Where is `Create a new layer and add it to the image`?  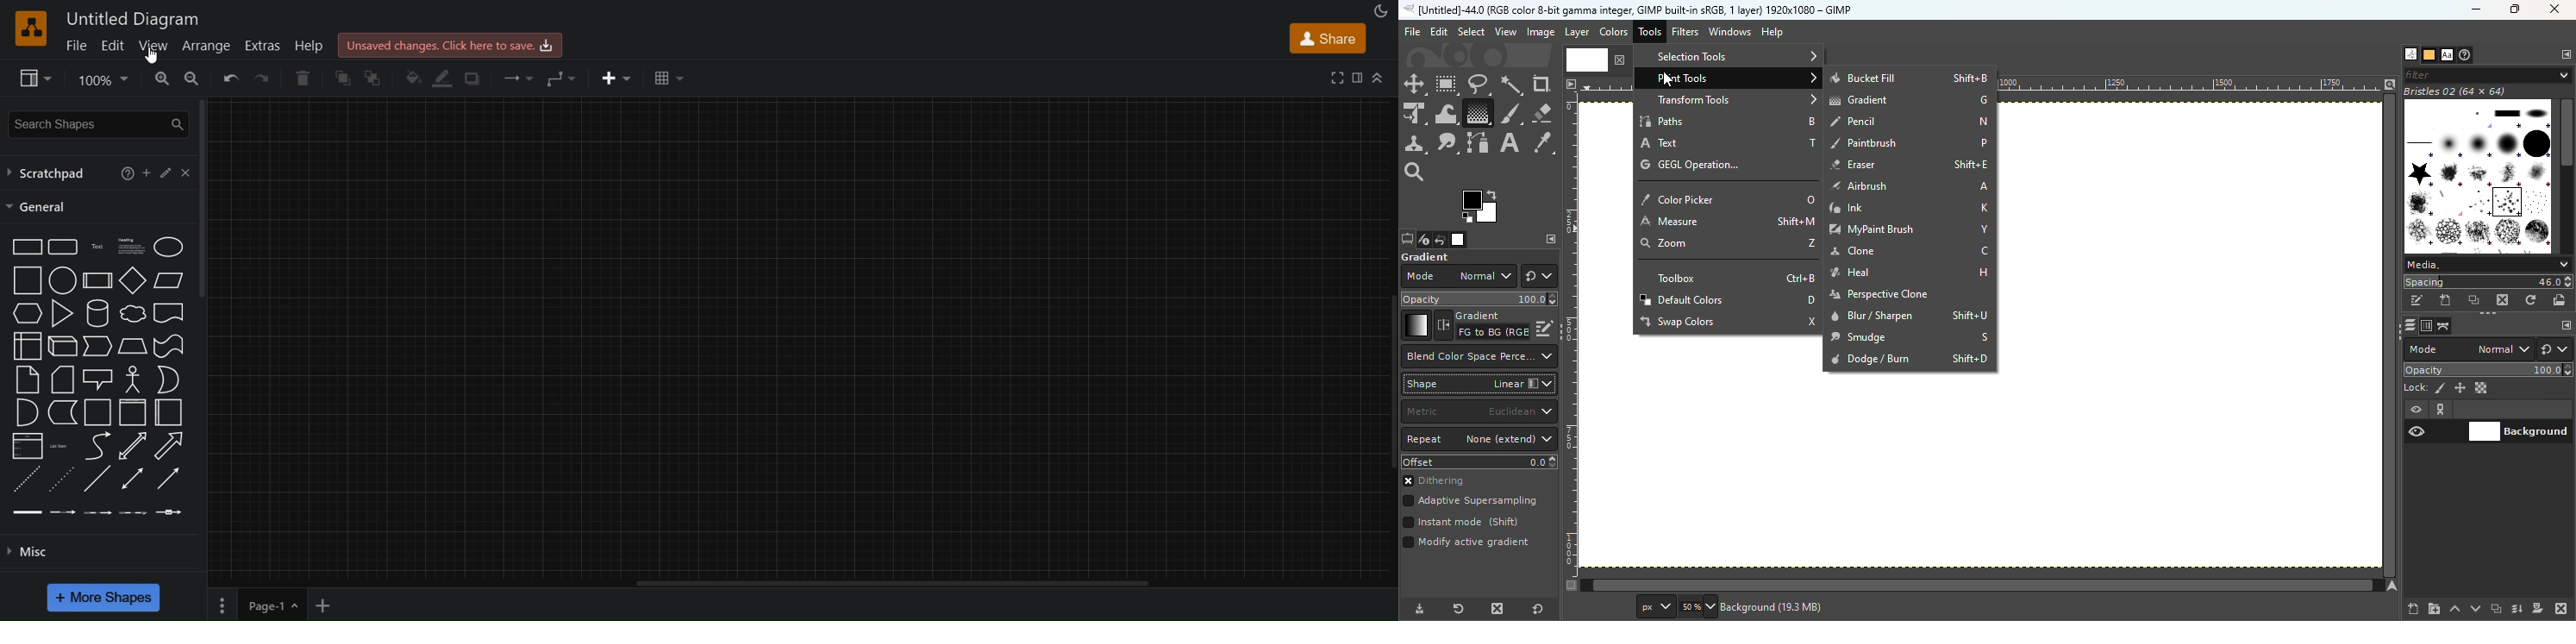 Create a new layer and add it to the image is located at coordinates (2414, 609).